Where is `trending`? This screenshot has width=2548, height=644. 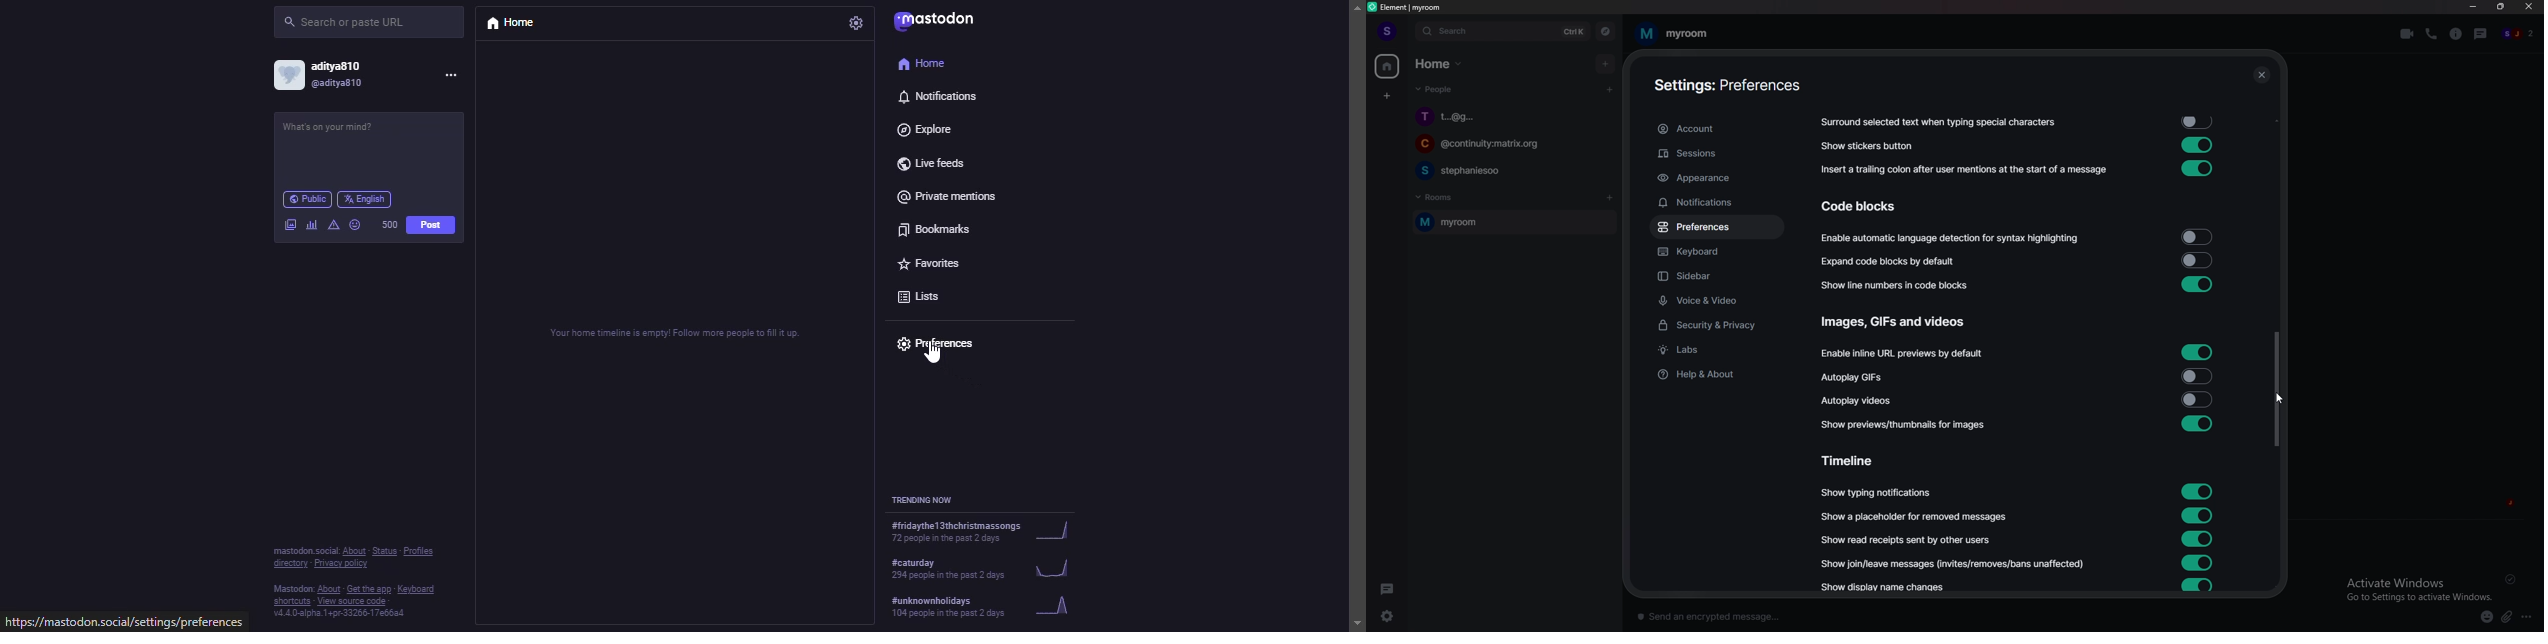
trending is located at coordinates (928, 496).